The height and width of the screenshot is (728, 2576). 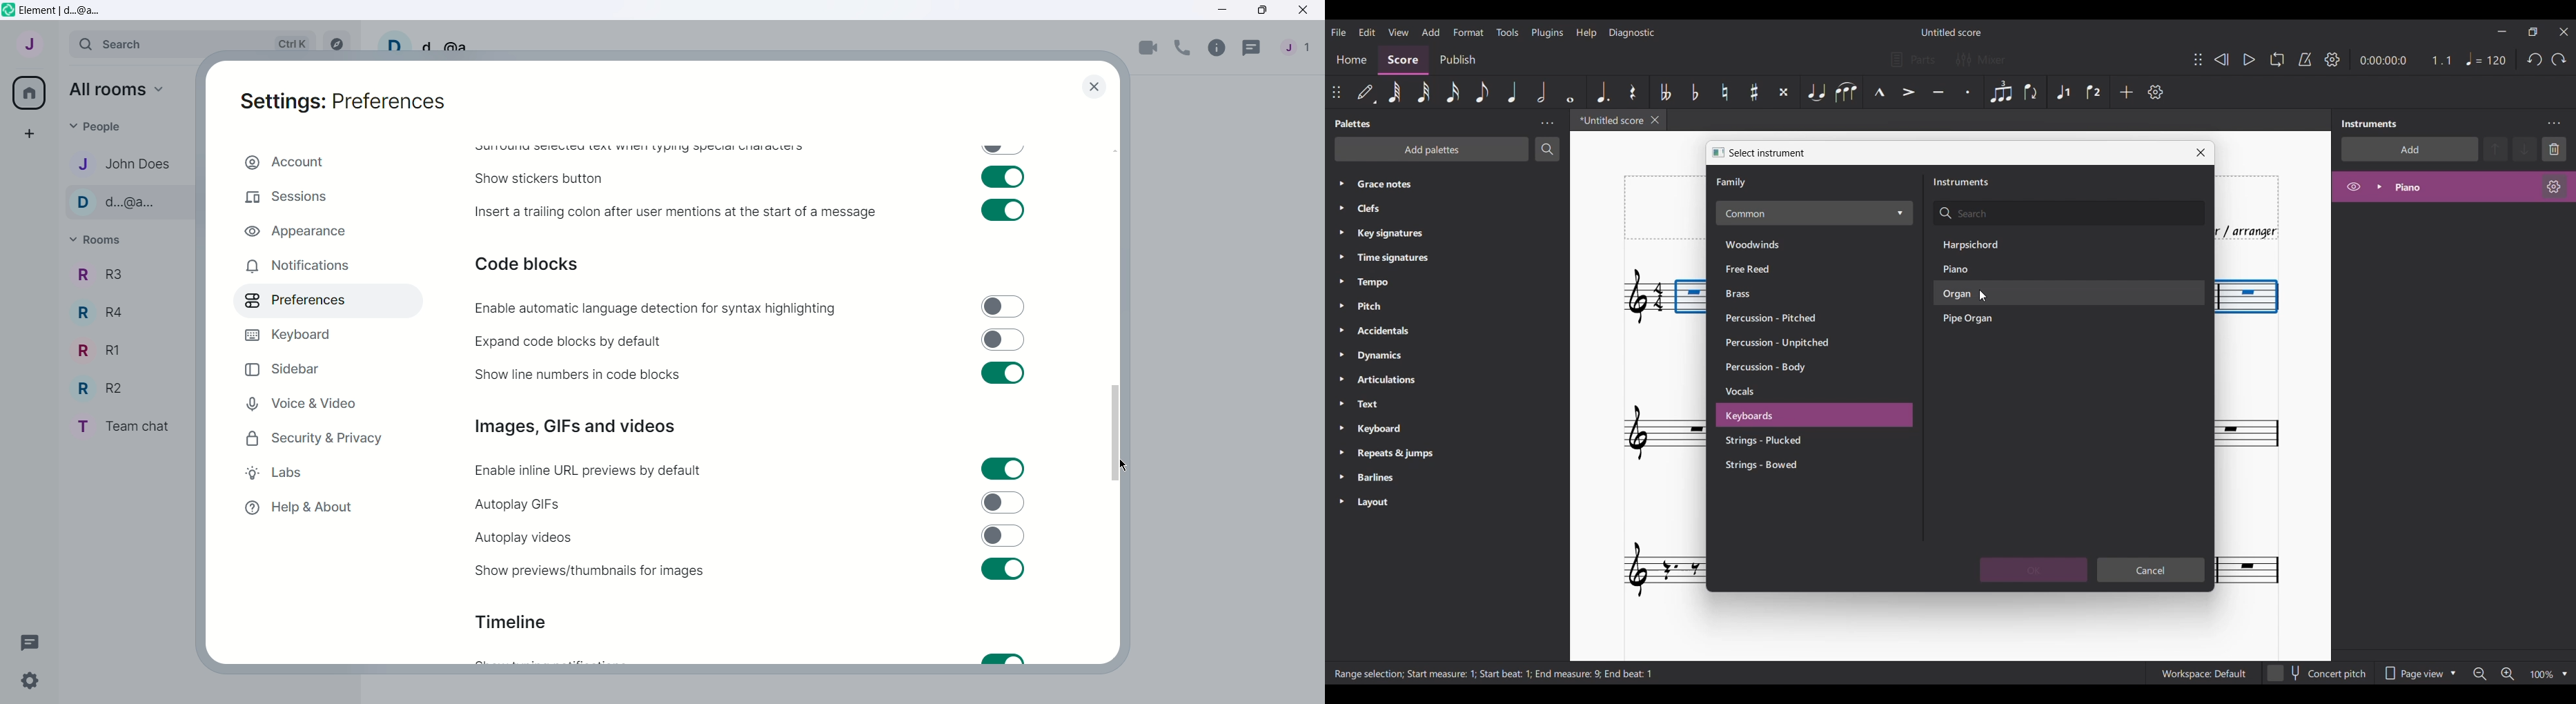 I want to click on Text box to input Instruments name, so click(x=2069, y=214).